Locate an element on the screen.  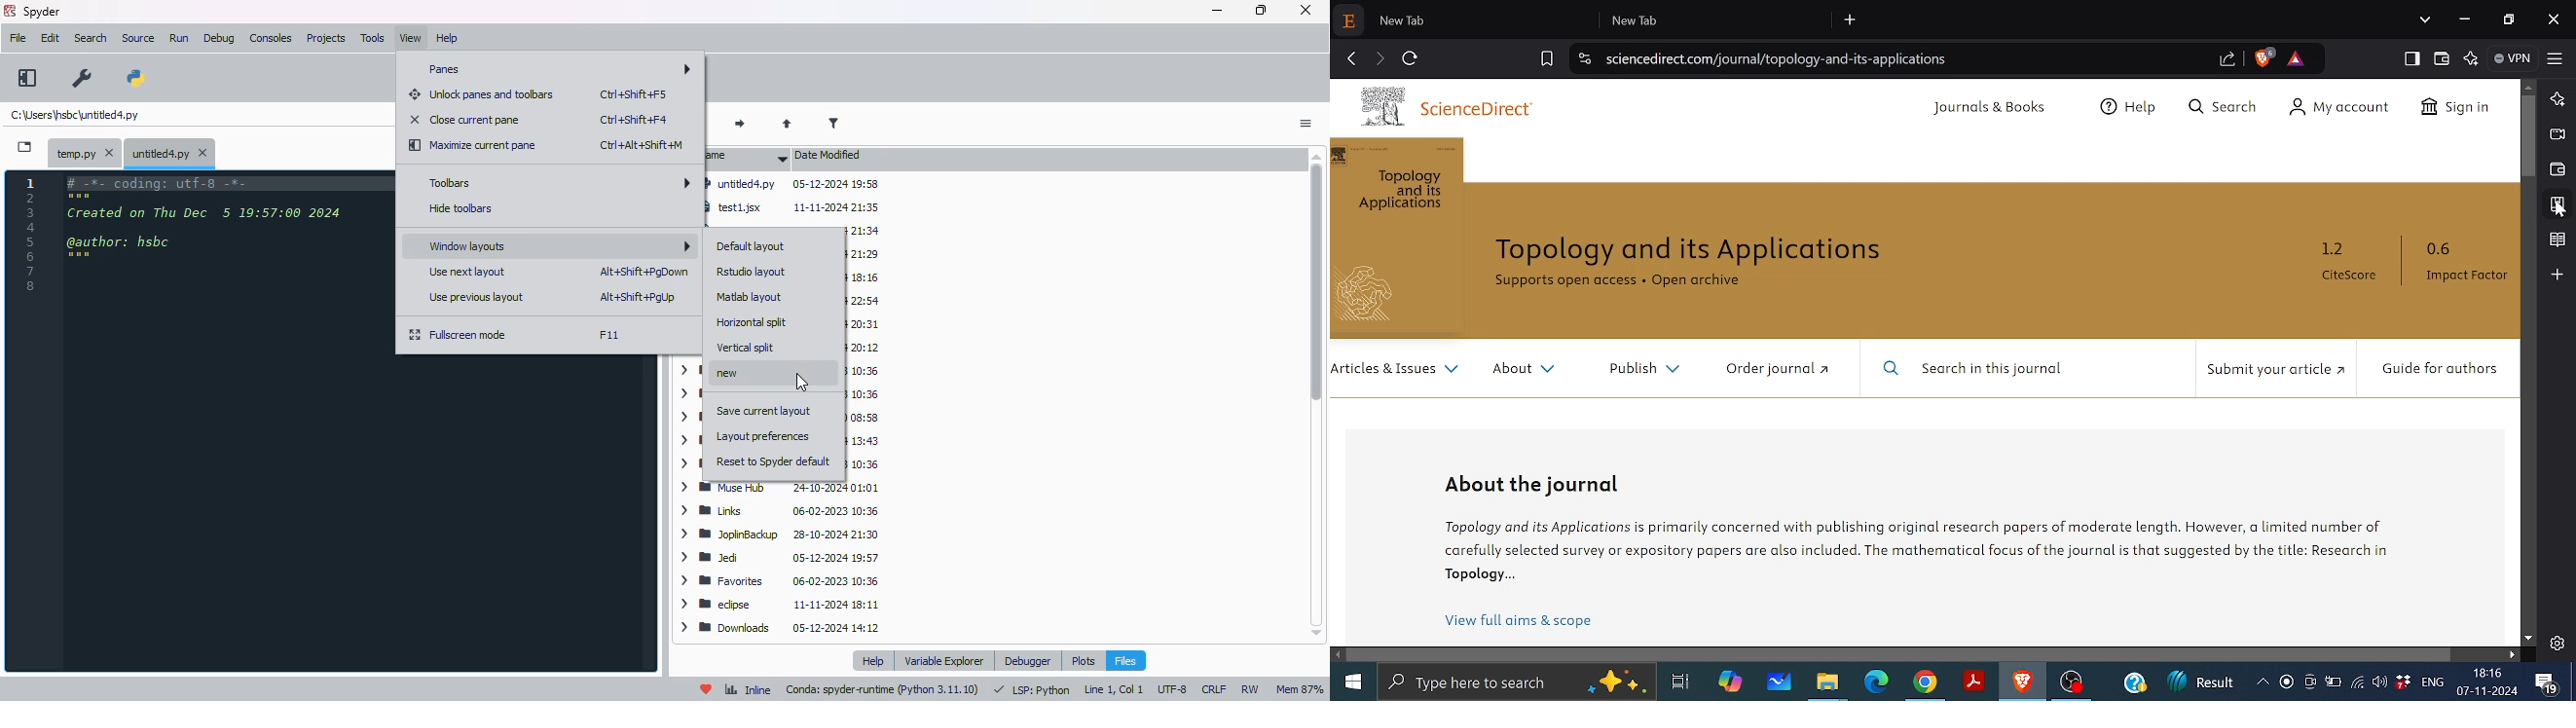
run is located at coordinates (179, 38).